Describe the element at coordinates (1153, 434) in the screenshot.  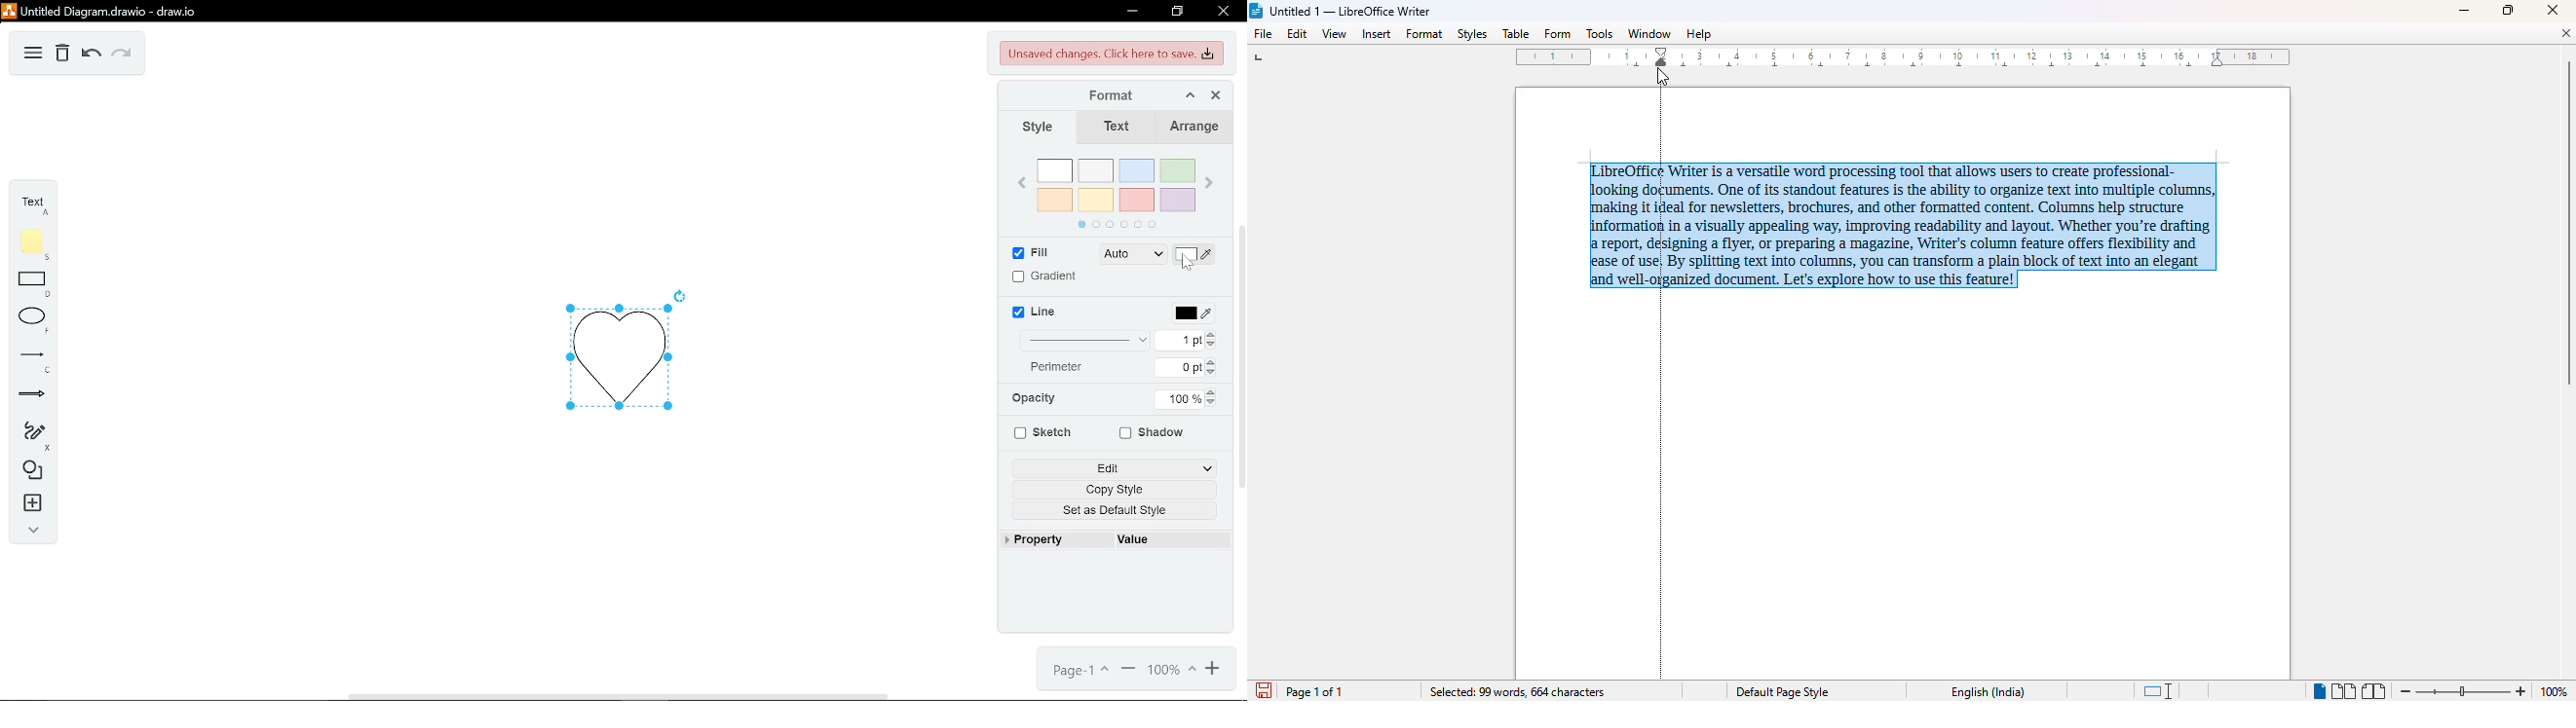
I see `shadow` at that location.